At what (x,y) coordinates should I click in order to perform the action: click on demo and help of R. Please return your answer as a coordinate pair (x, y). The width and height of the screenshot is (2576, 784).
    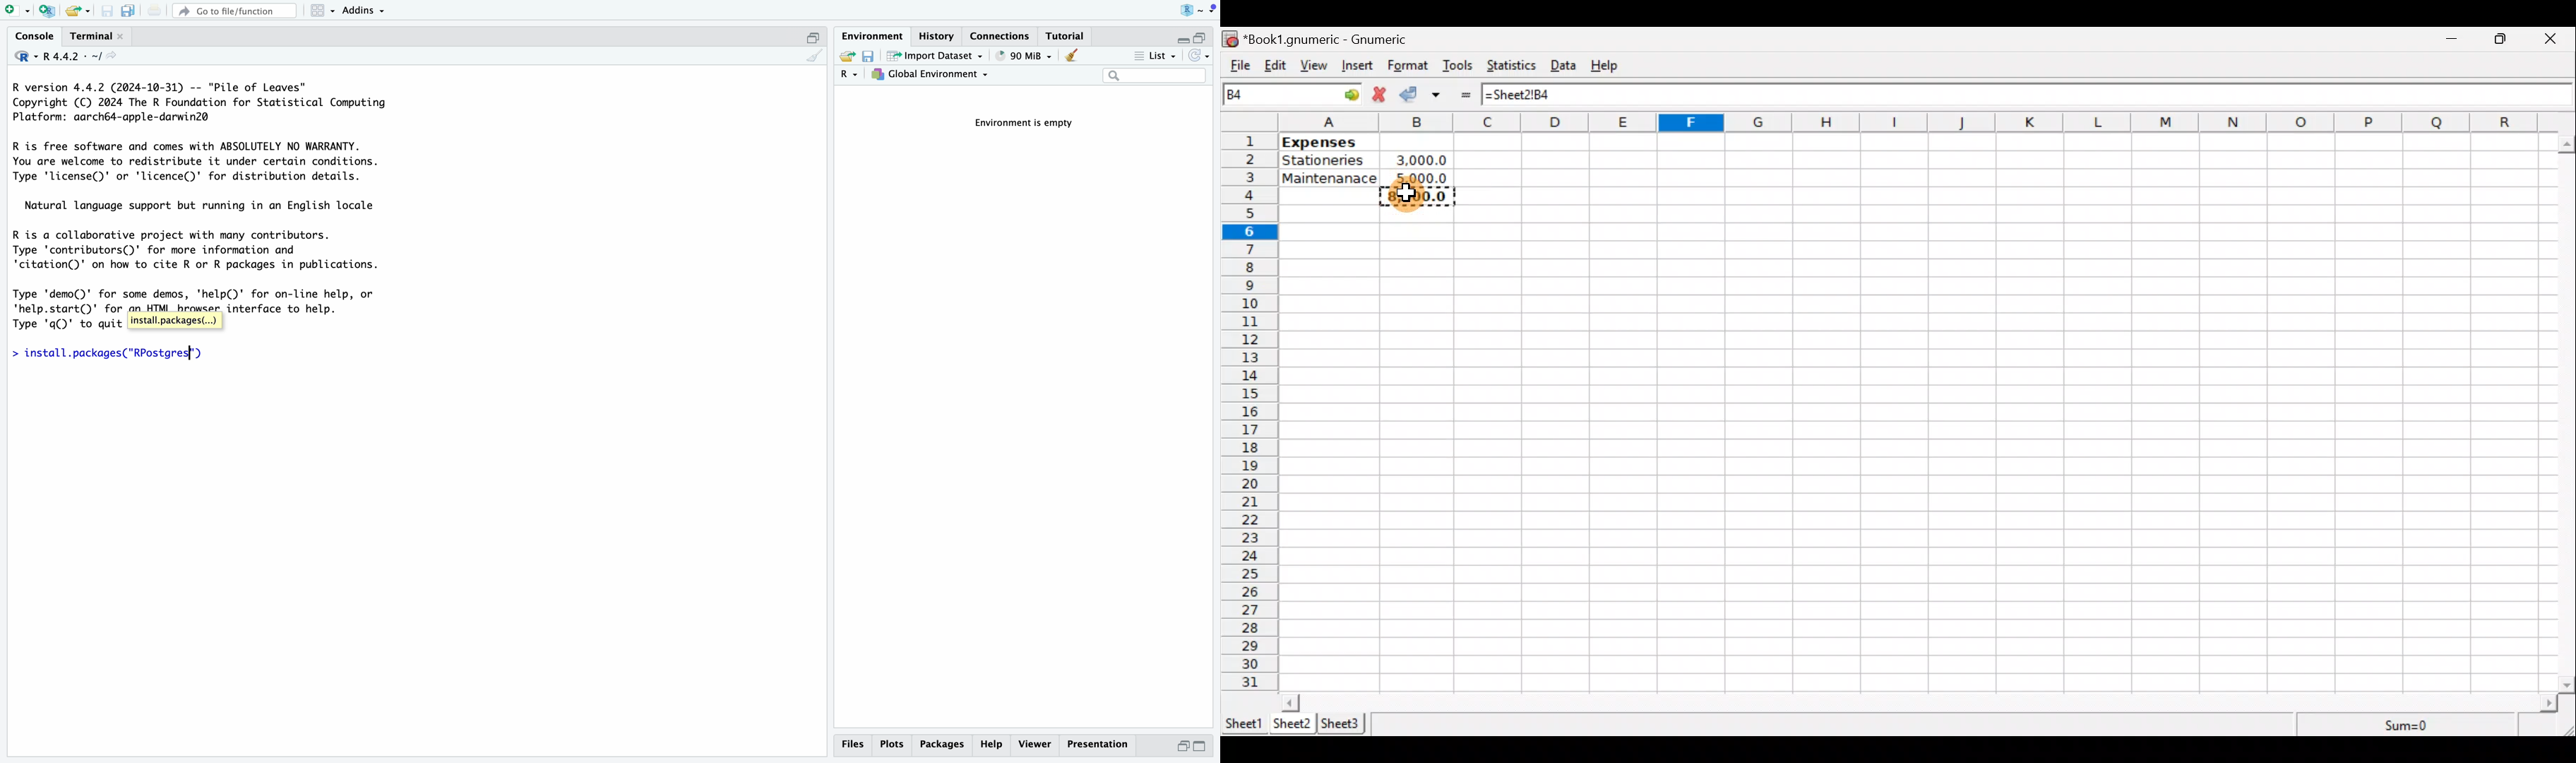
    Looking at the image, I should click on (203, 296).